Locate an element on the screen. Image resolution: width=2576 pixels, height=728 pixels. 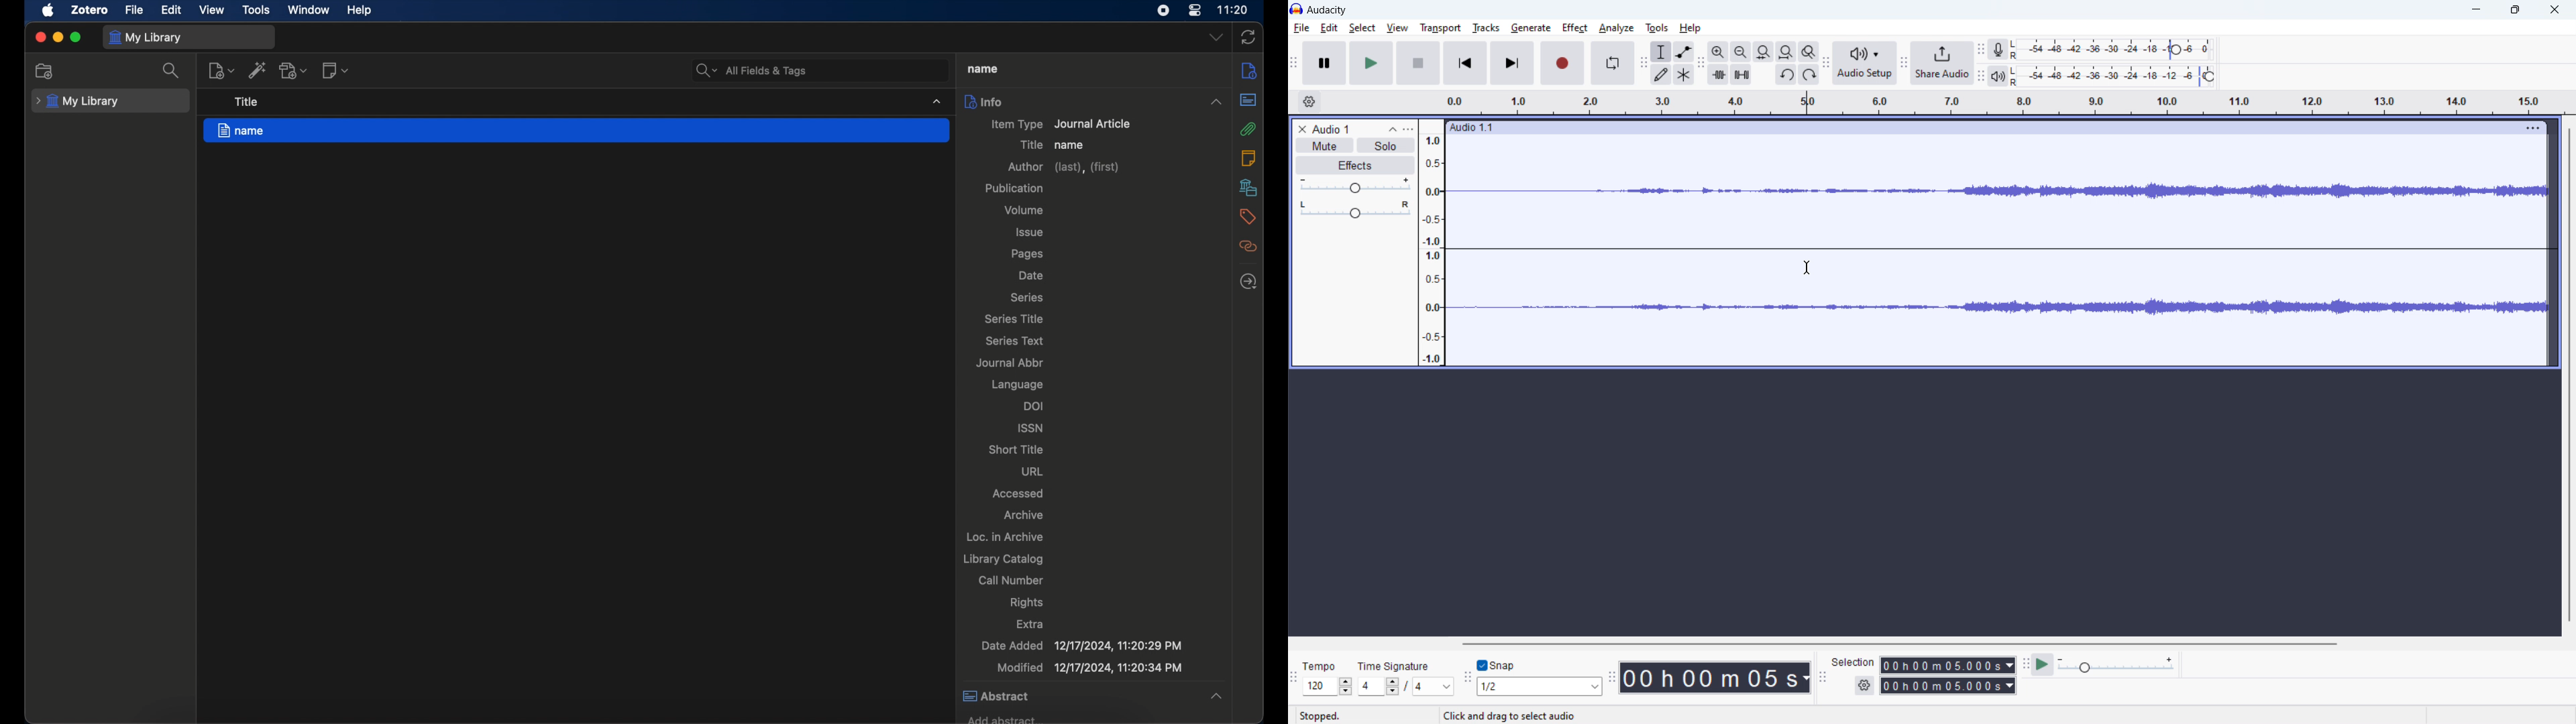
help is located at coordinates (360, 11).